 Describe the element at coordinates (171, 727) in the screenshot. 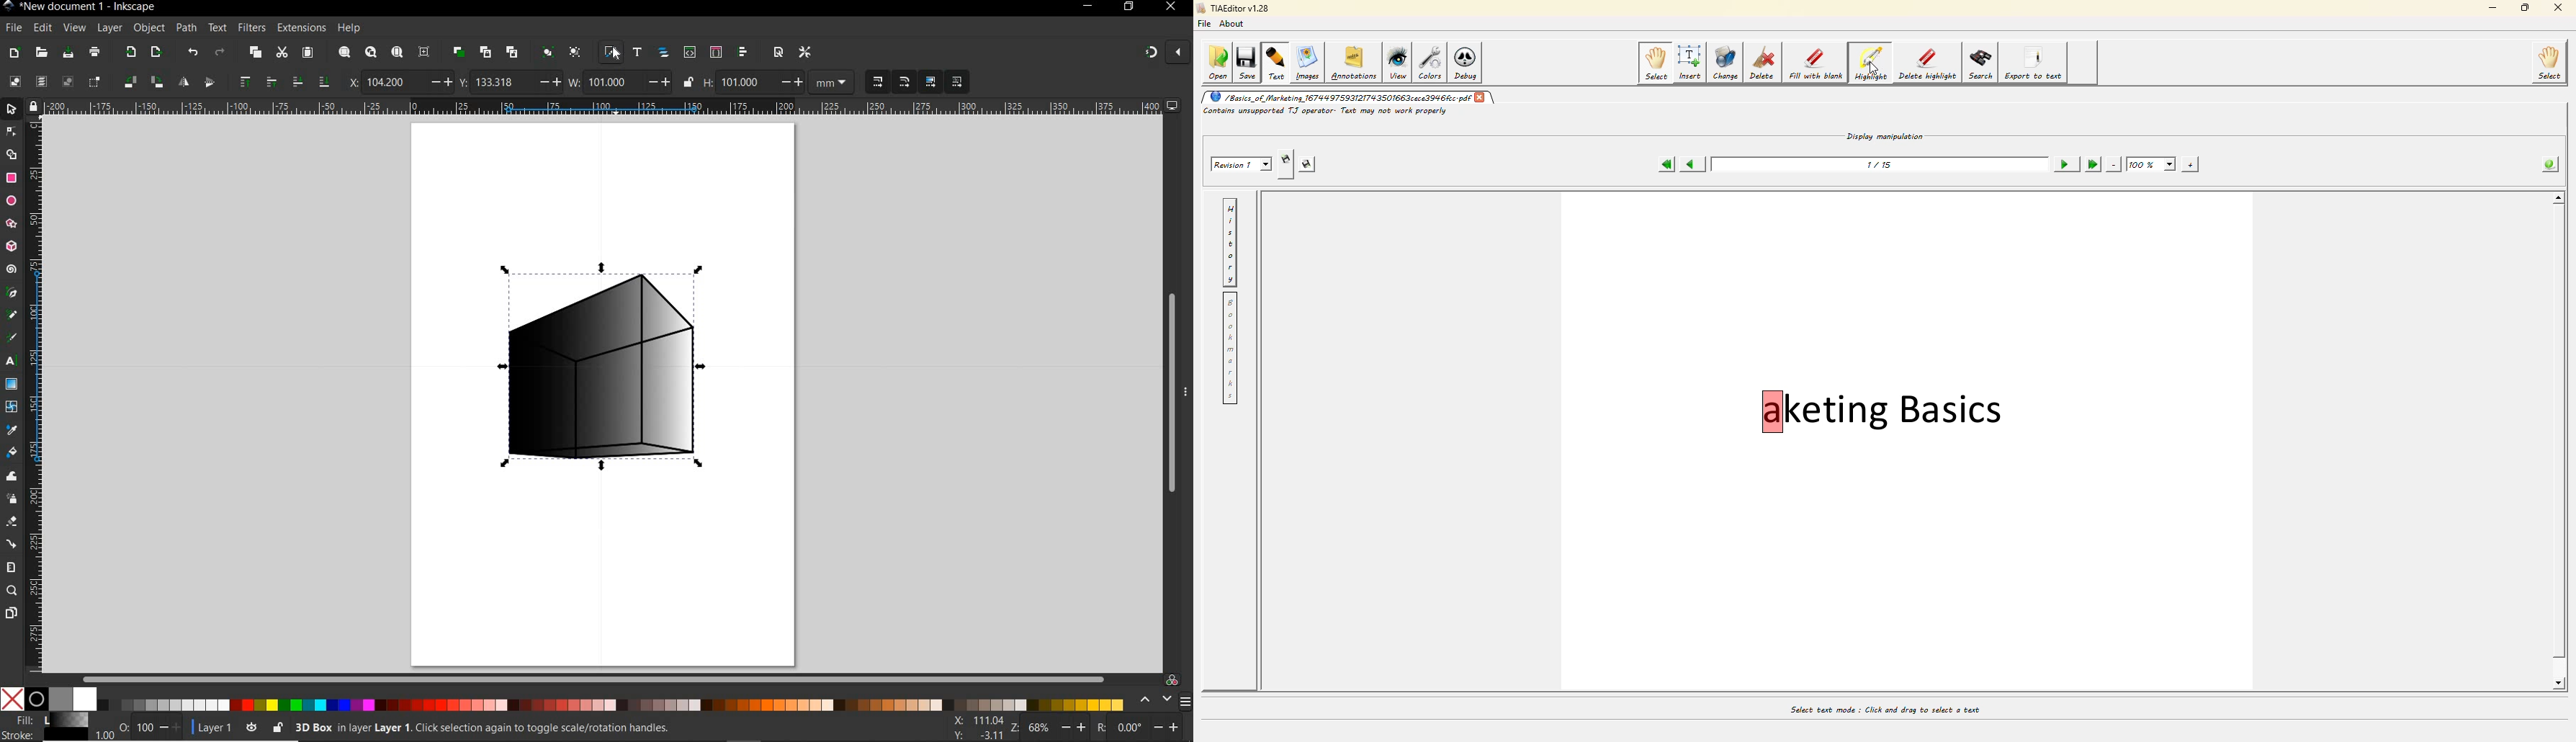

I see `increase/decrease` at that location.